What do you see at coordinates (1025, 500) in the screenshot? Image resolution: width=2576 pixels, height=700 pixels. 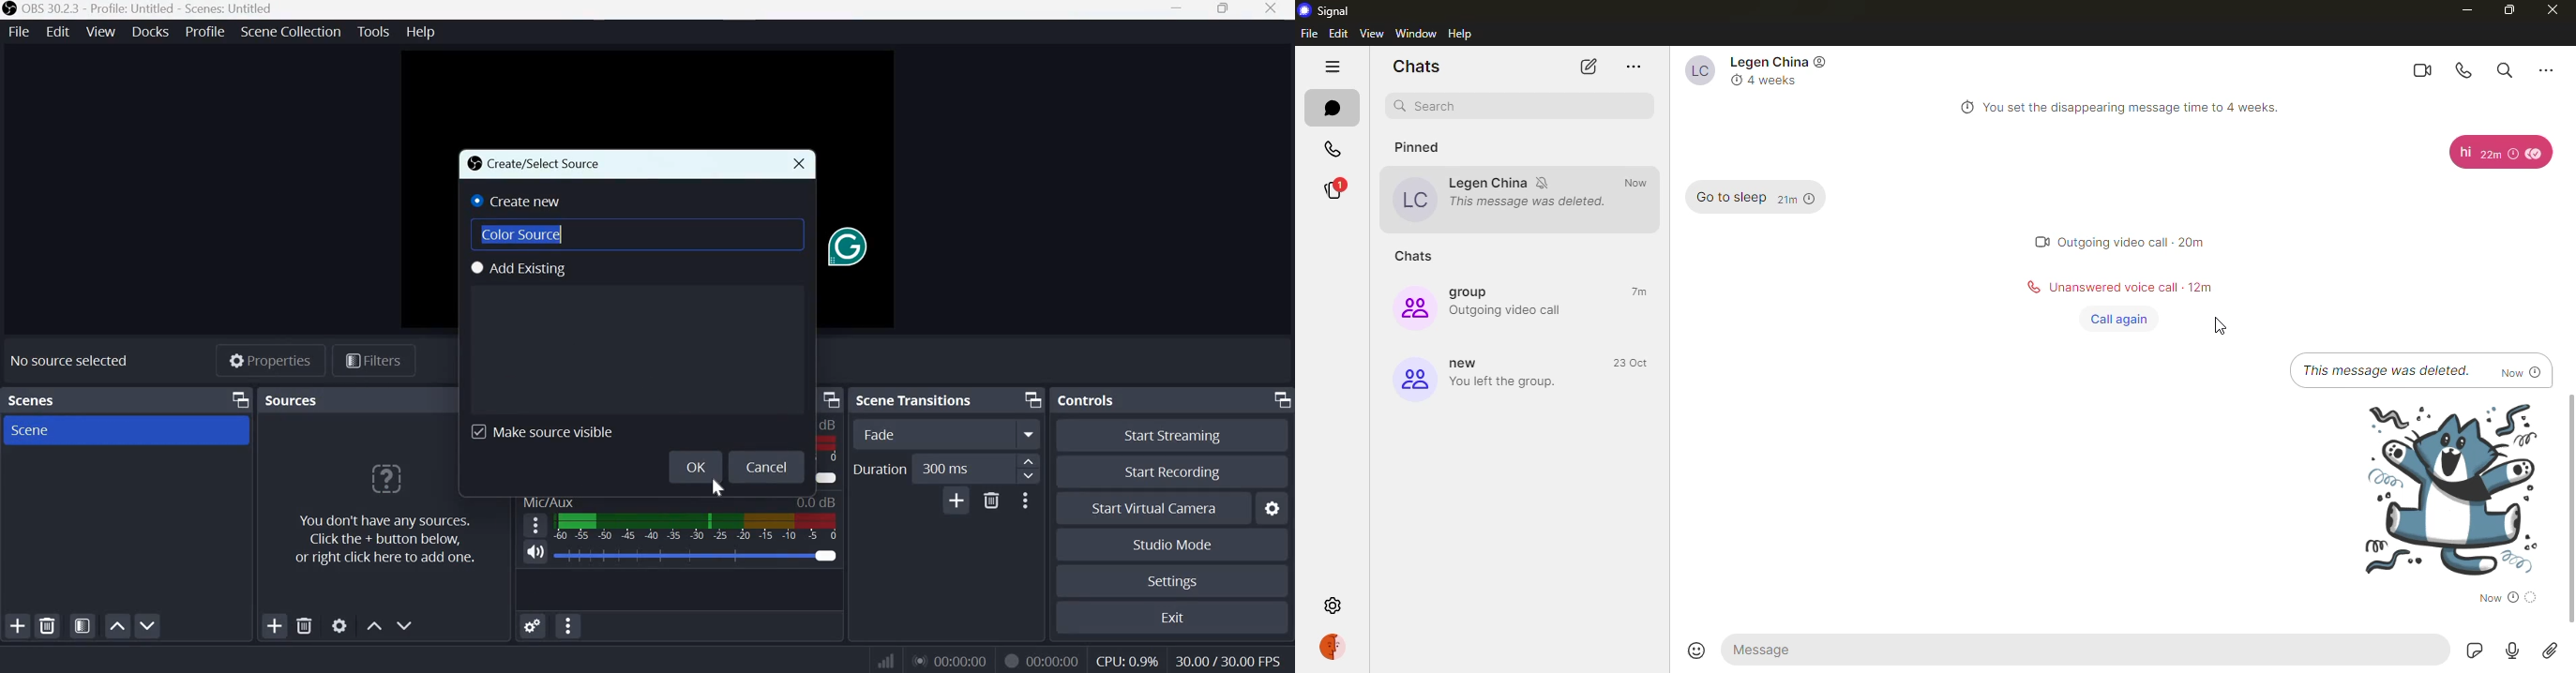 I see `More options` at bounding box center [1025, 500].